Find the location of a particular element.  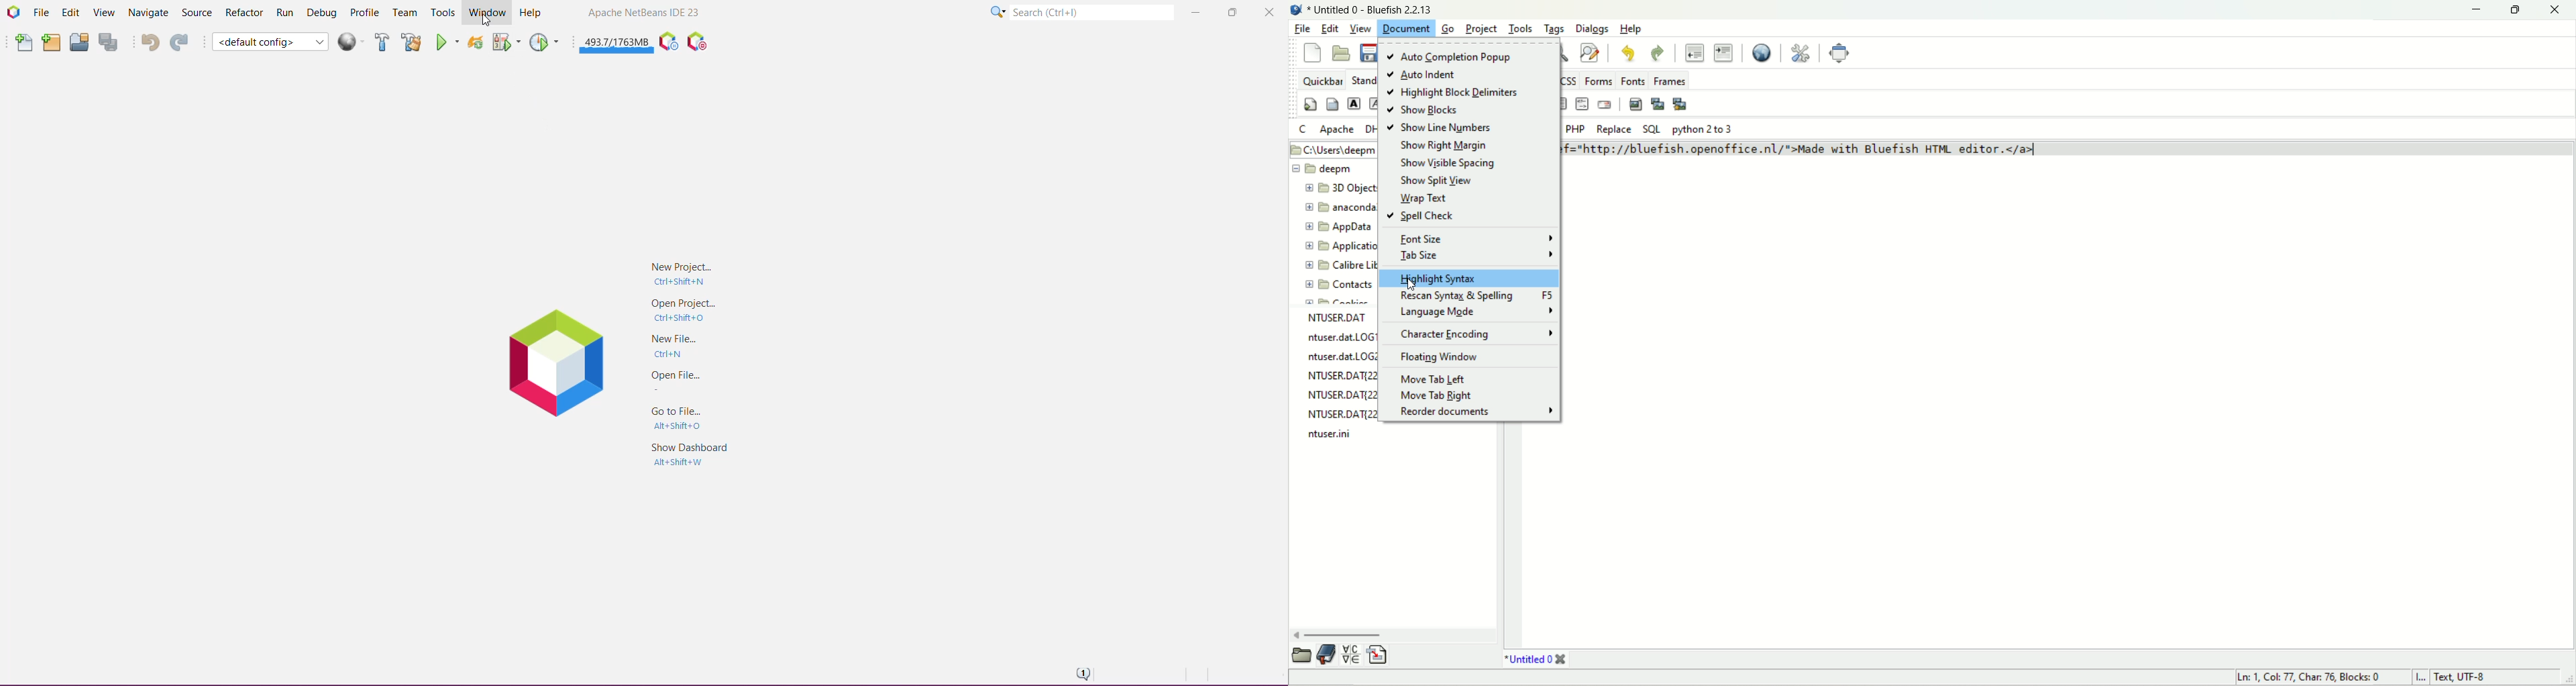

go is located at coordinates (1447, 29).